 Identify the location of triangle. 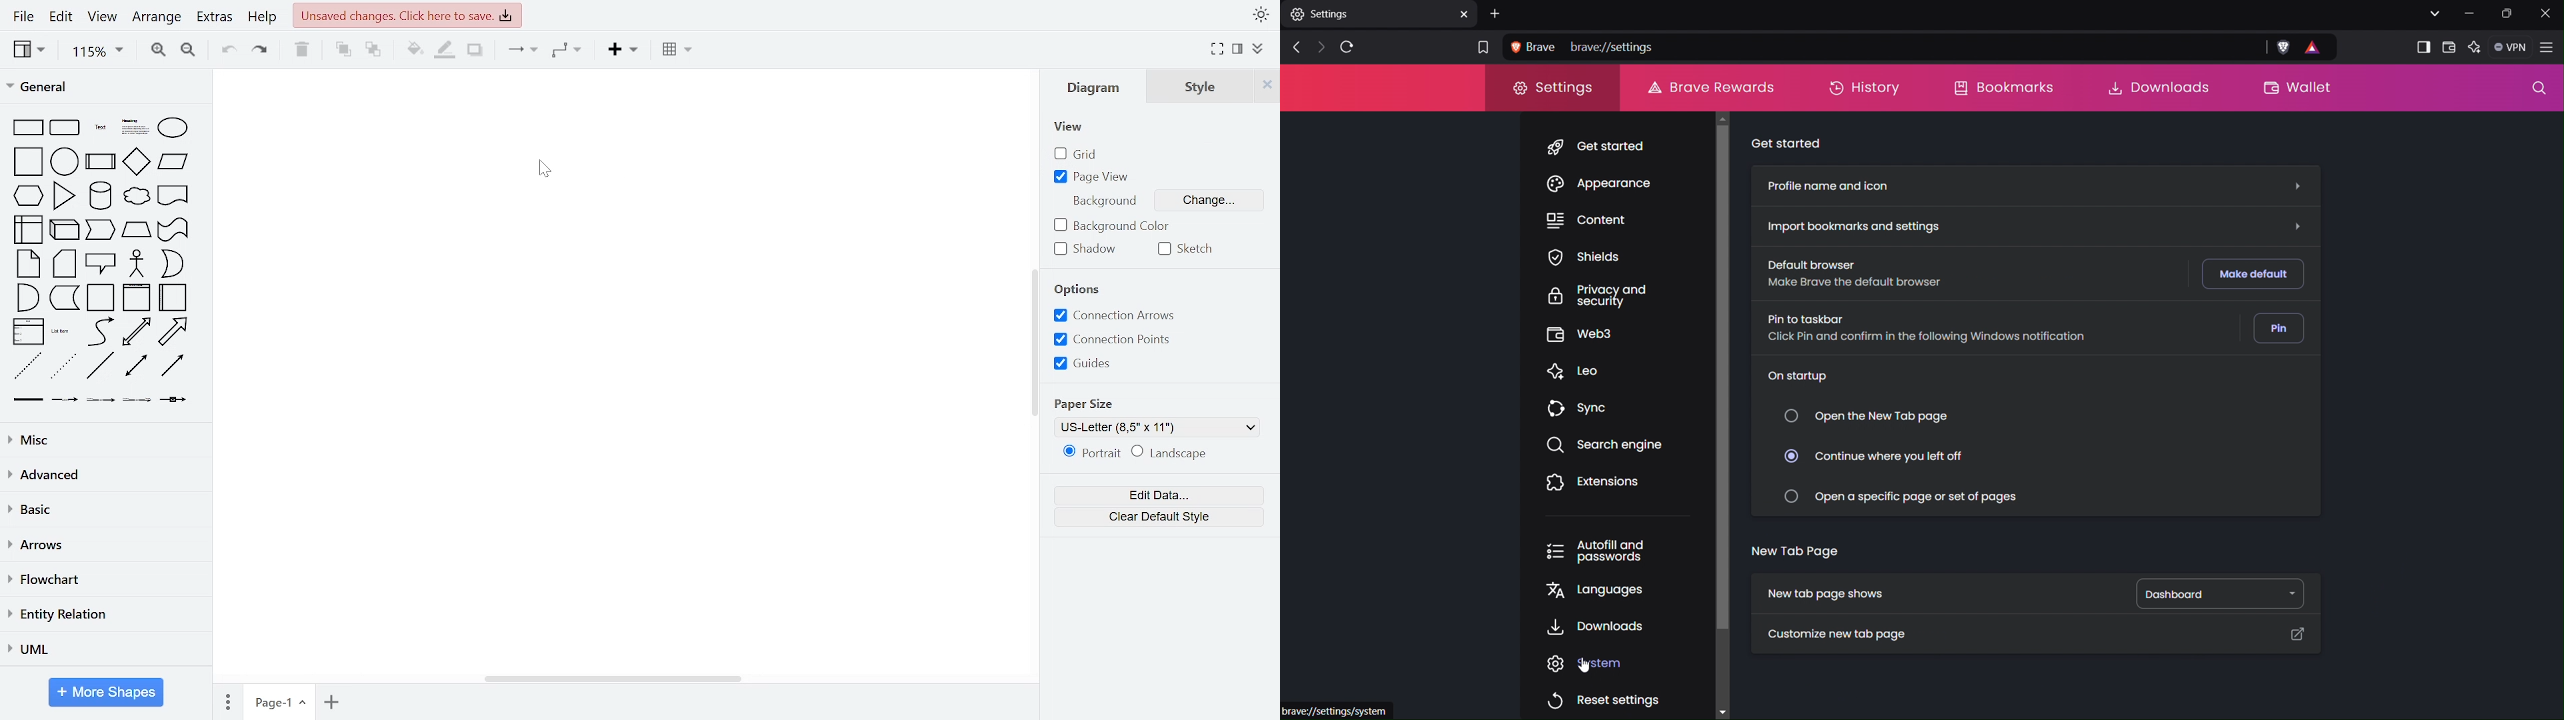
(65, 195).